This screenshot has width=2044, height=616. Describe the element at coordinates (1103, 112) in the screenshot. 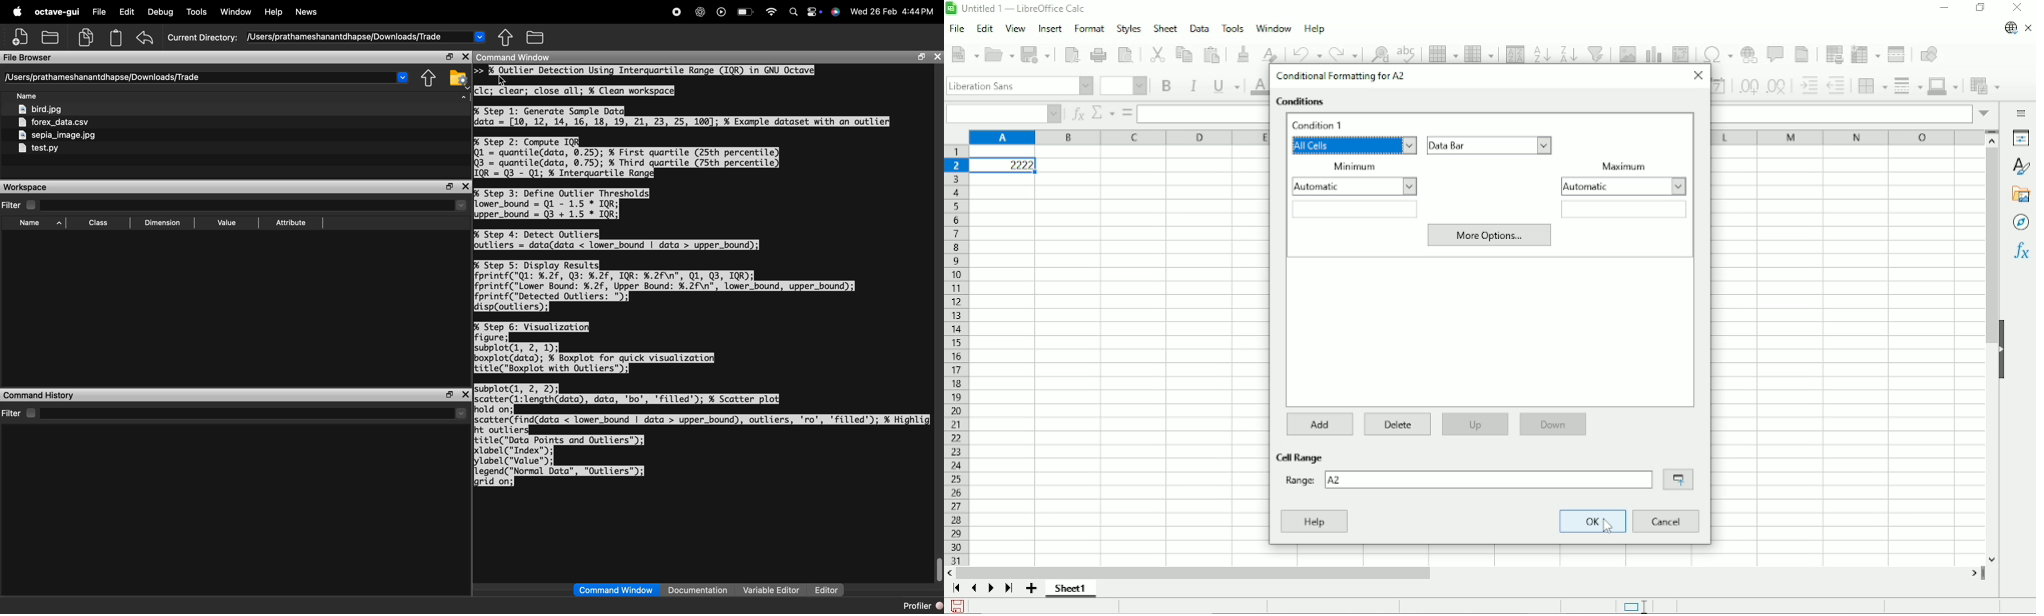

I see `Select function` at that location.